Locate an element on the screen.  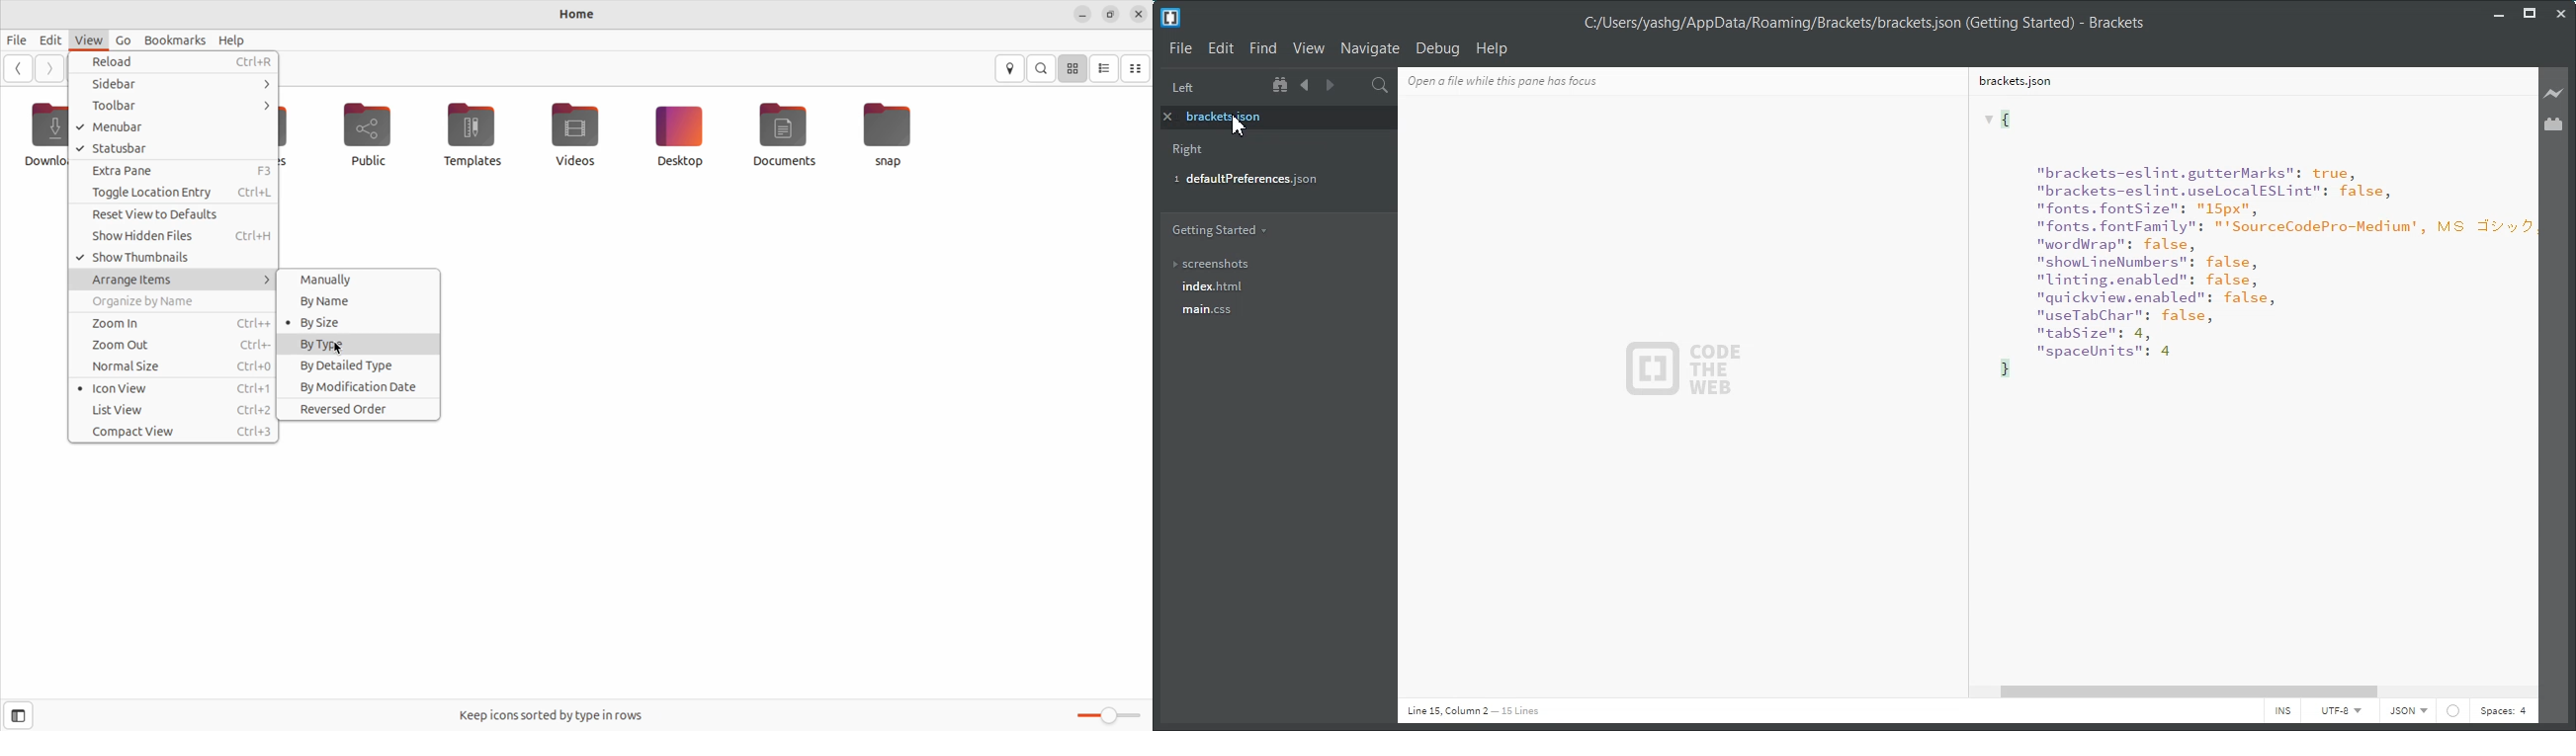
Spaces: 4 is located at coordinates (2503, 712).